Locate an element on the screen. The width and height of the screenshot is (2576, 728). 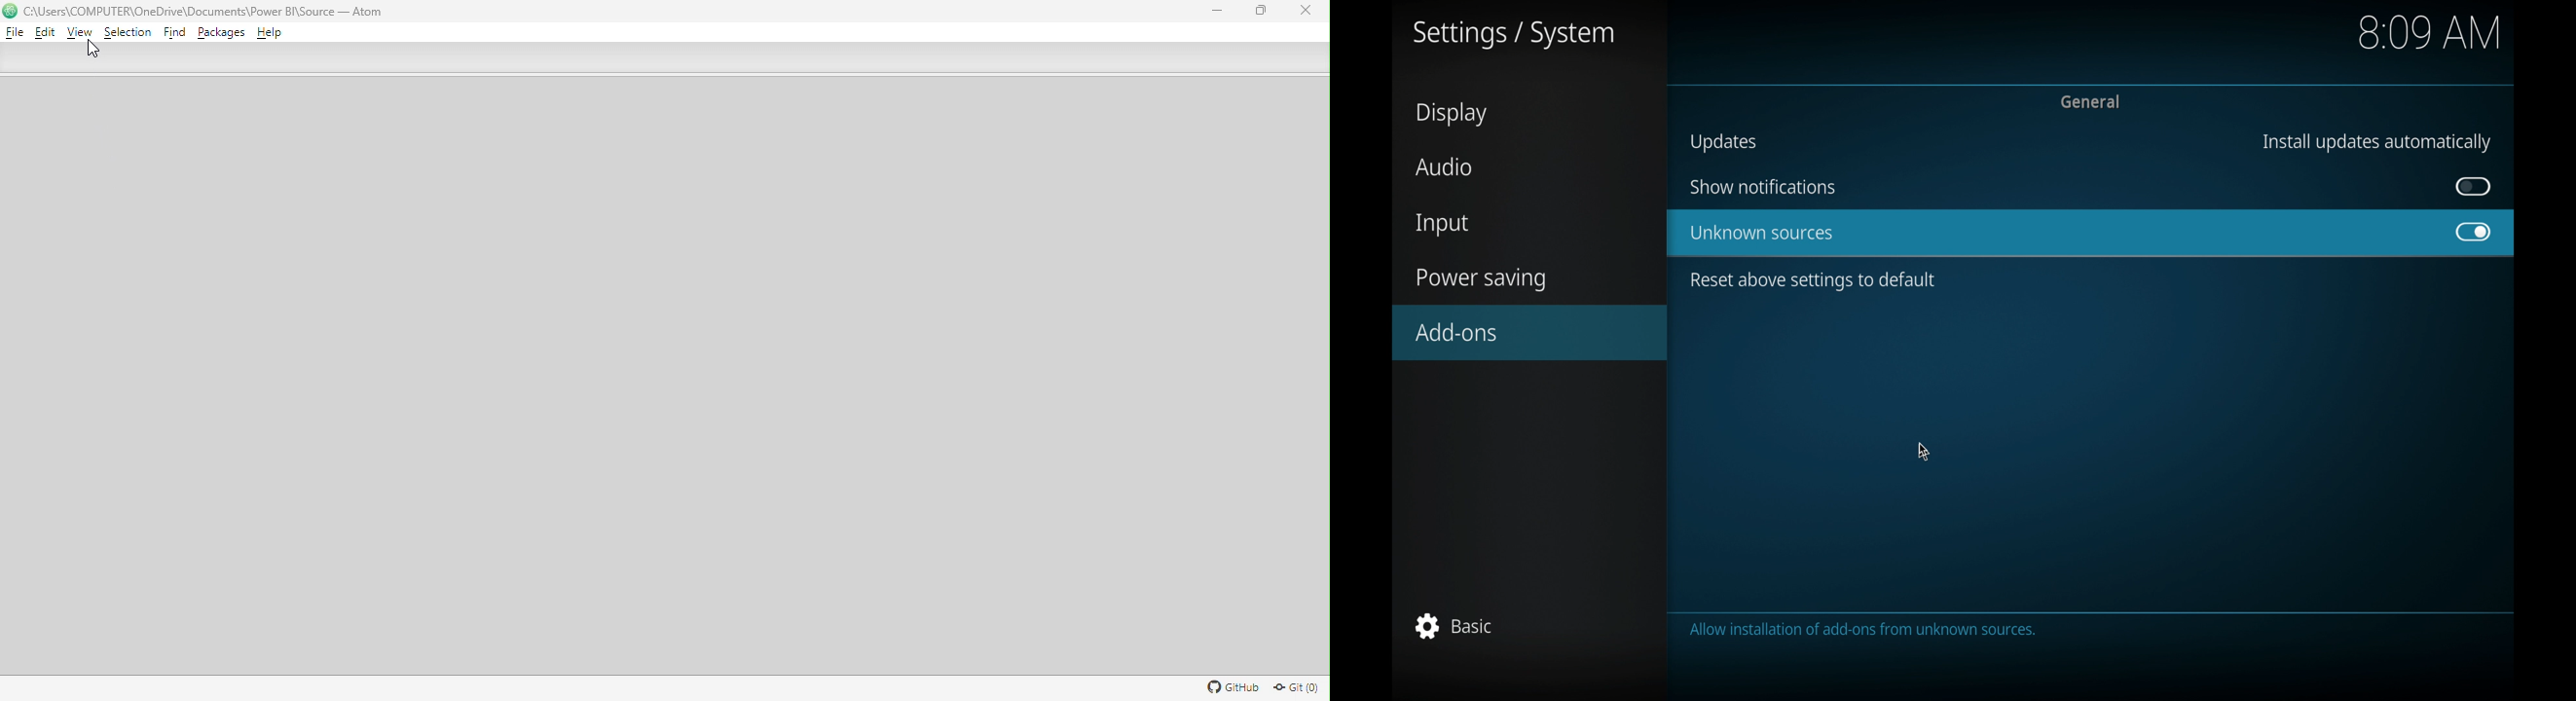
power saving is located at coordinates (1482, 280).